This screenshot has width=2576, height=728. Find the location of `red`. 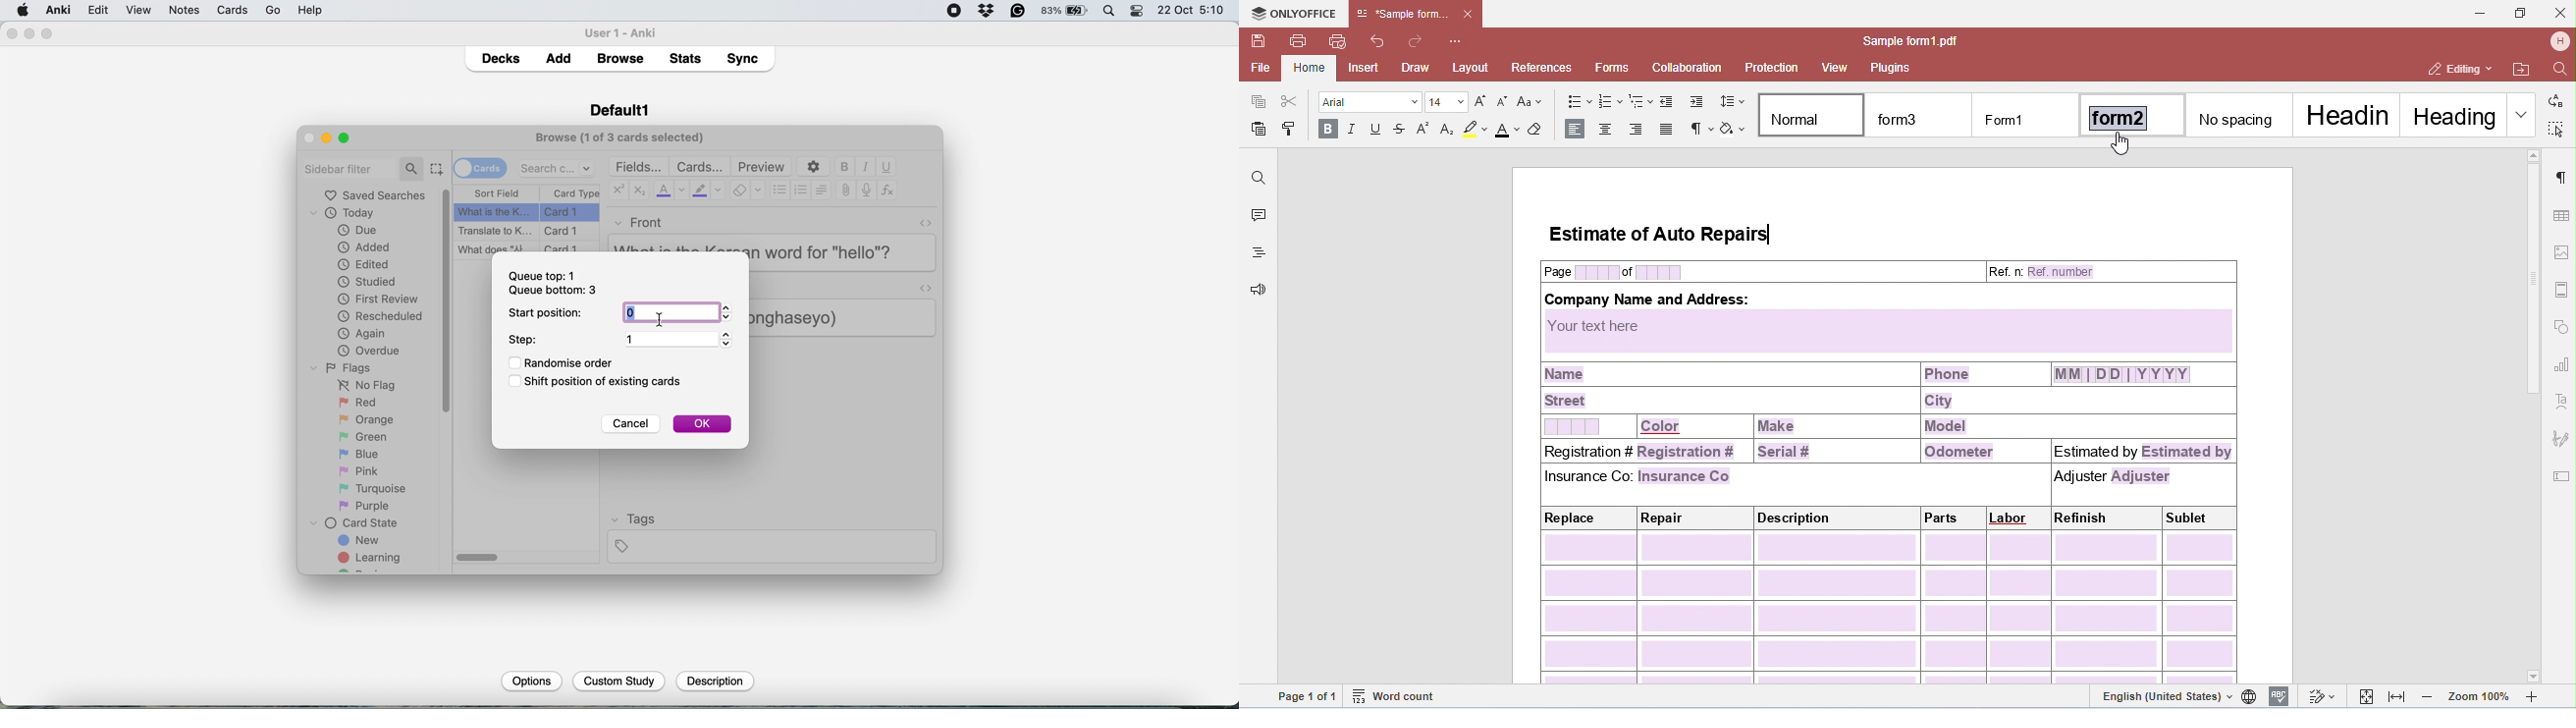

red is located at coordinates (360, 403).